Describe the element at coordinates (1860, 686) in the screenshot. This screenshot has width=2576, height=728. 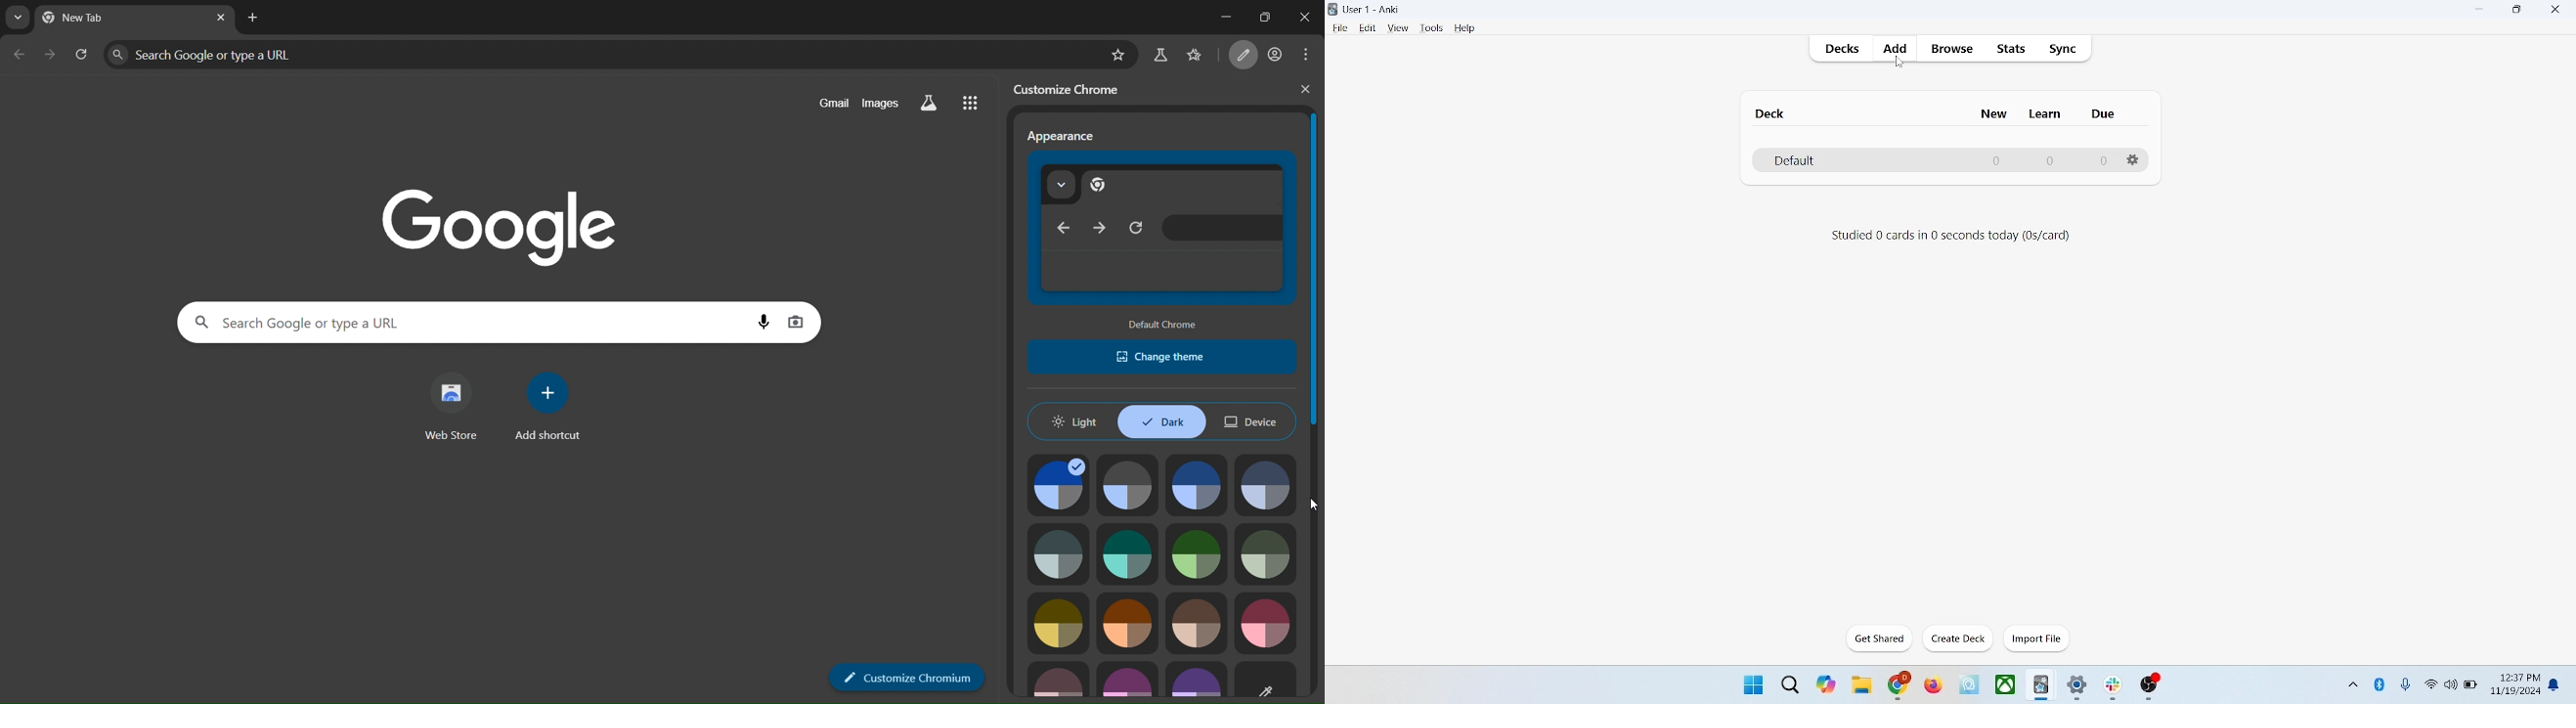
I see `folder` at that location.